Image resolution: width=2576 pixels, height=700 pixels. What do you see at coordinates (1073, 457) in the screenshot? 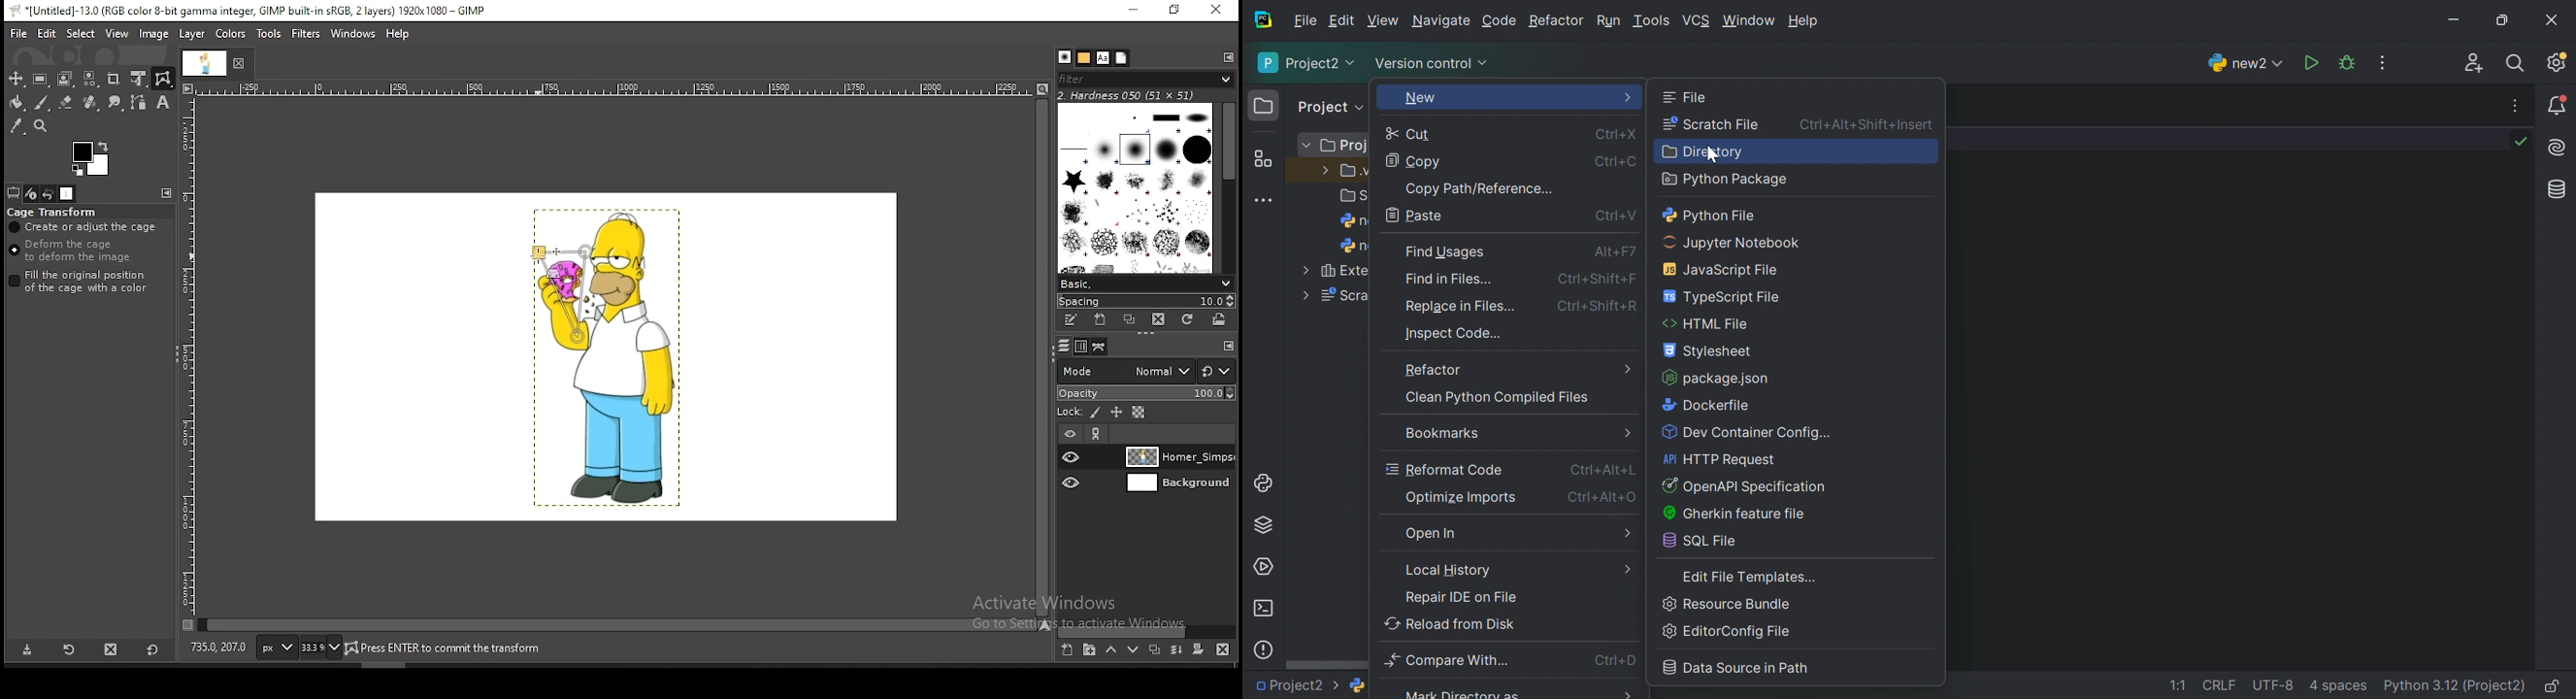
I see `layer visibility on/off` at bounding box center [1073, 457].